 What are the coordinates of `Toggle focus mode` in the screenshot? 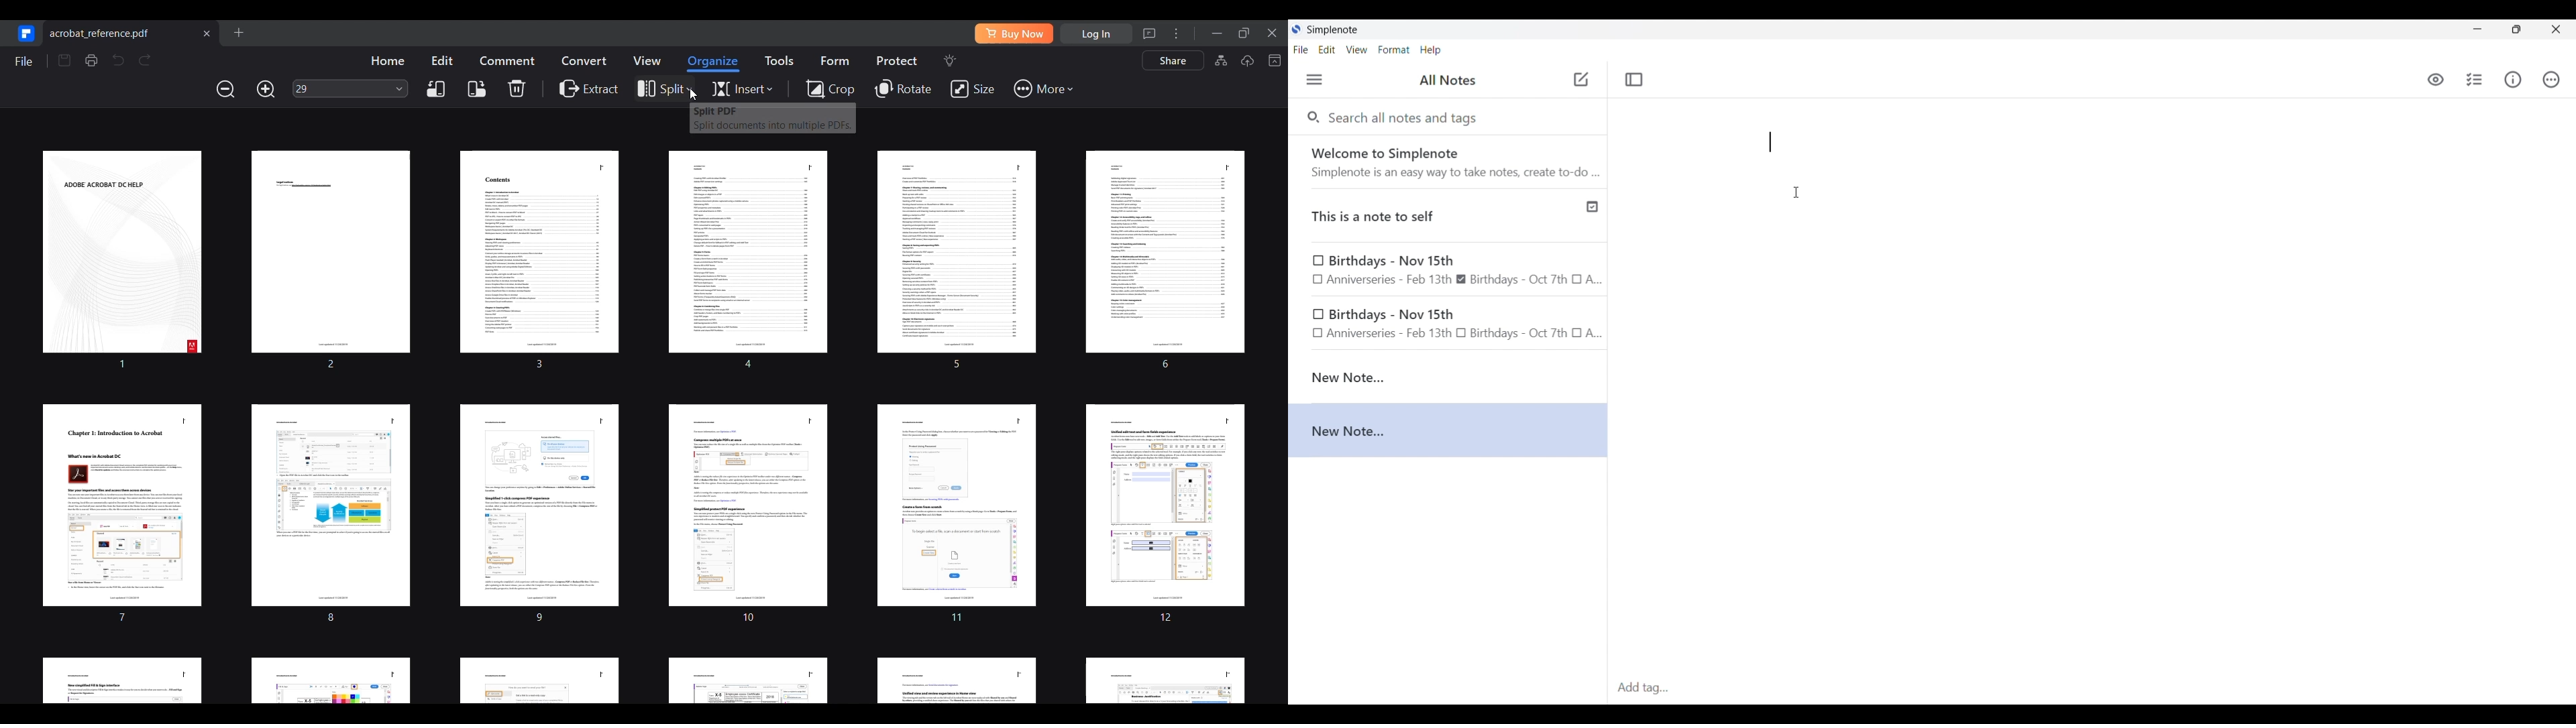 It's located at (1633, 80).